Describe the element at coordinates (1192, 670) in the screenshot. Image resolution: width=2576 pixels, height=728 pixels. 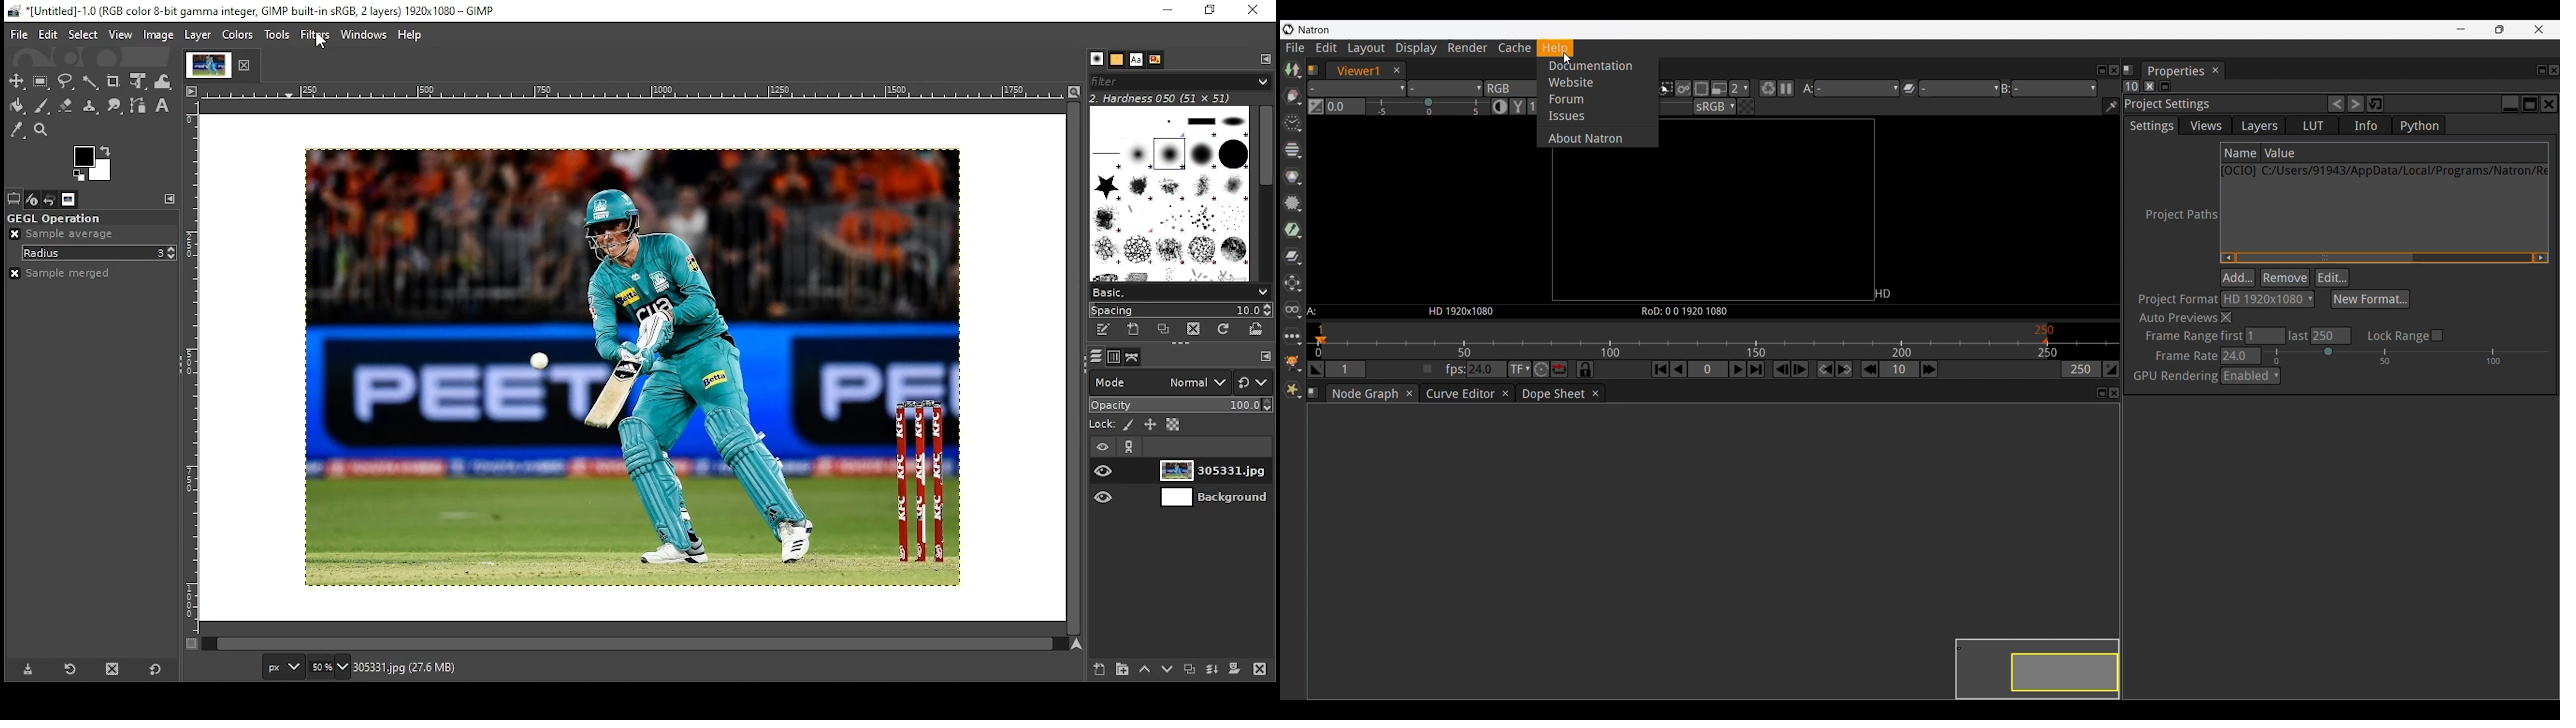
I see `duplicate layer` at that location.